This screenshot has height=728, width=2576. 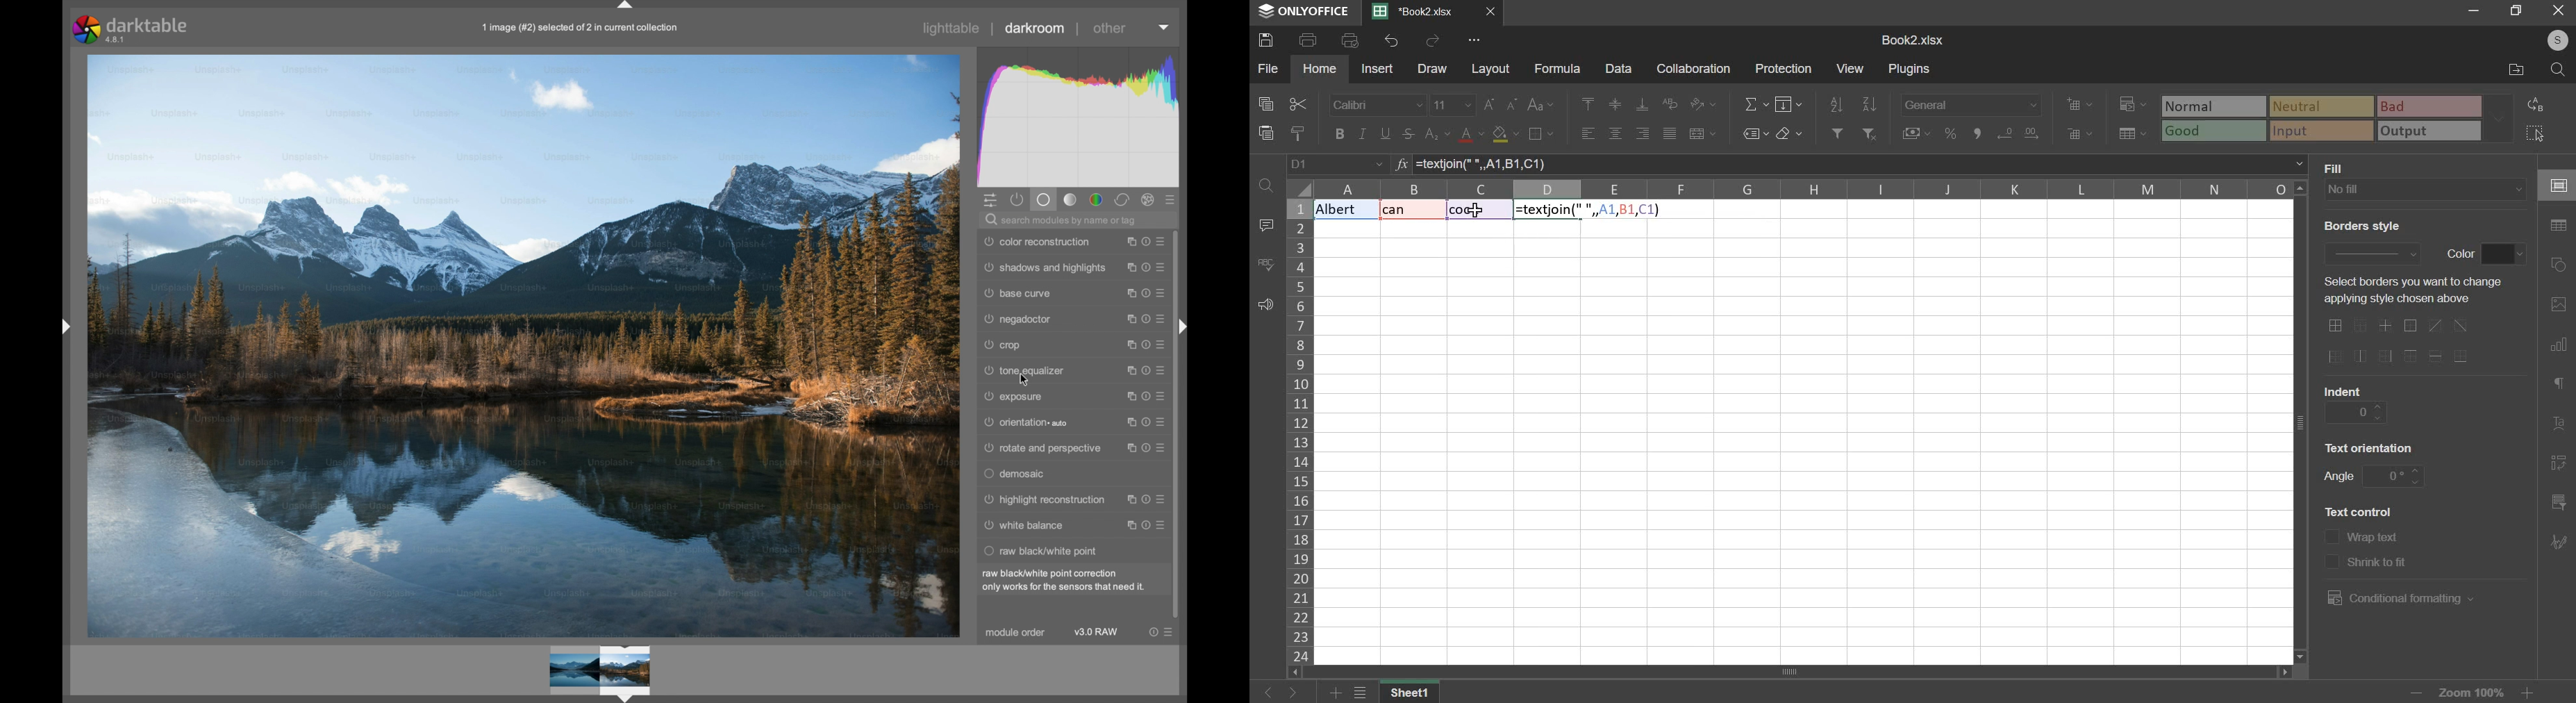 I want to click on reset parameter, so click(x=1147, y=448).